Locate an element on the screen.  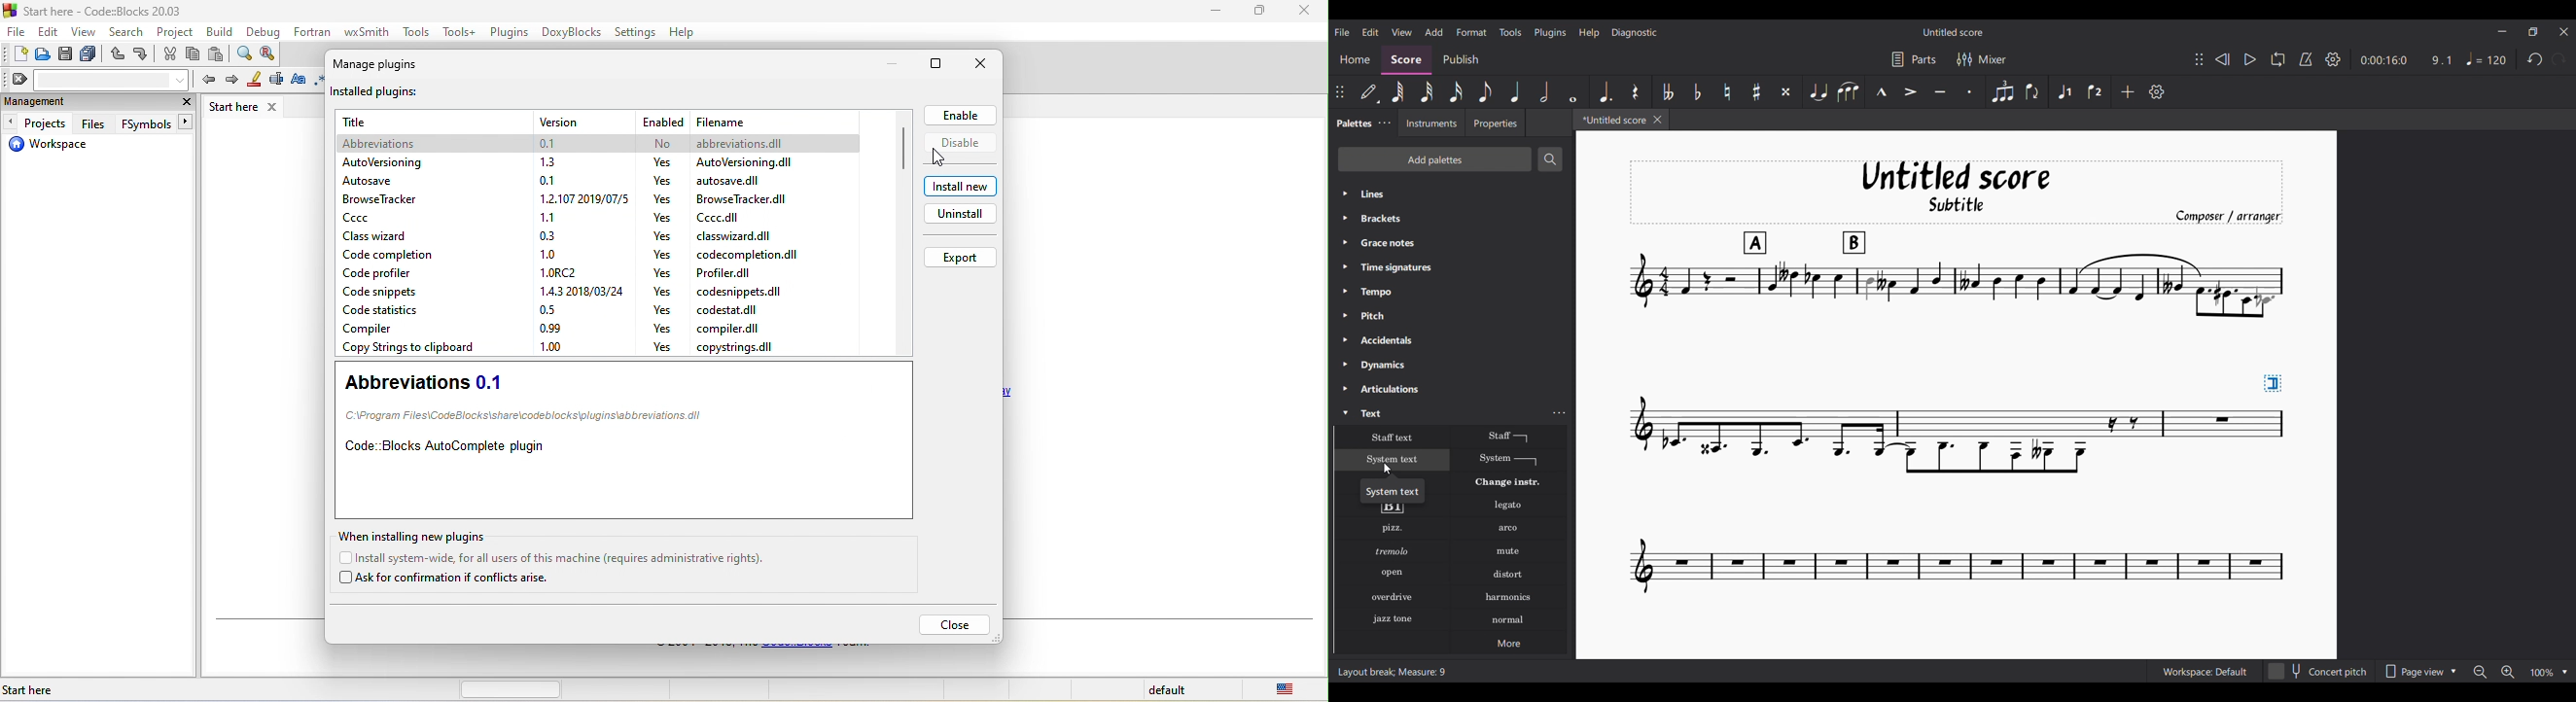
Concert pitch toggle is located at coordinates (2318, 671).